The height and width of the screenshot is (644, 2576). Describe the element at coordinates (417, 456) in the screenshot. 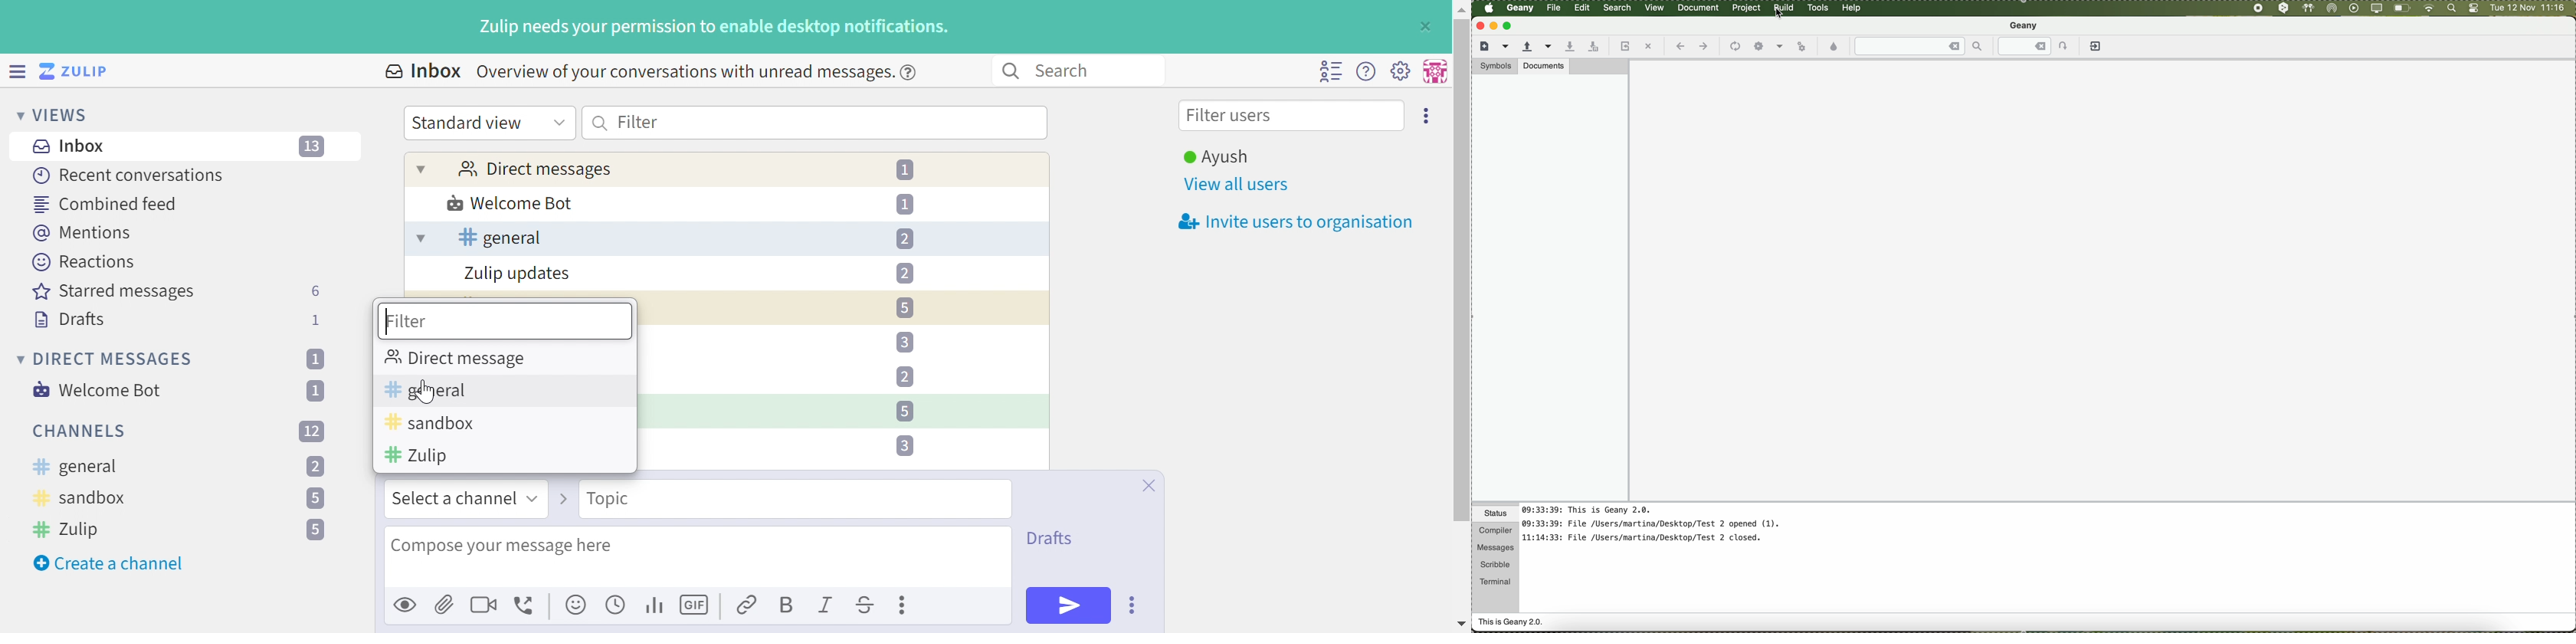

I see `zulip` at that location.